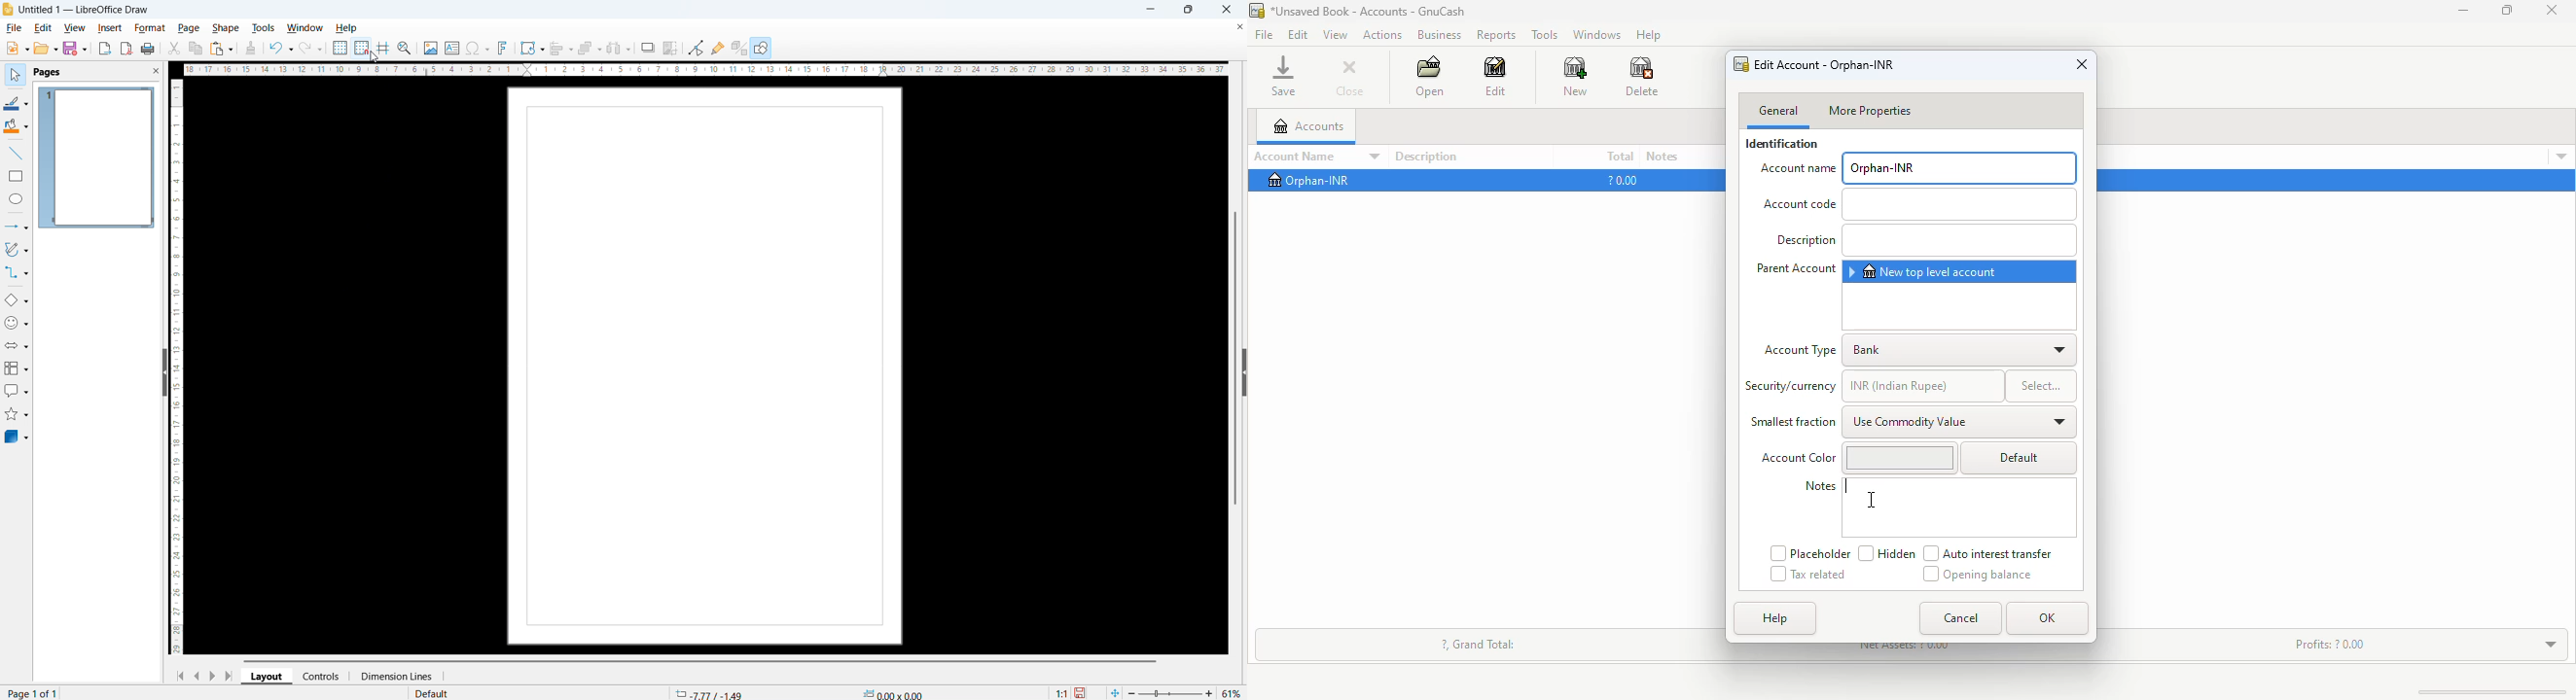  I want to click on Format , so click(150, 29).